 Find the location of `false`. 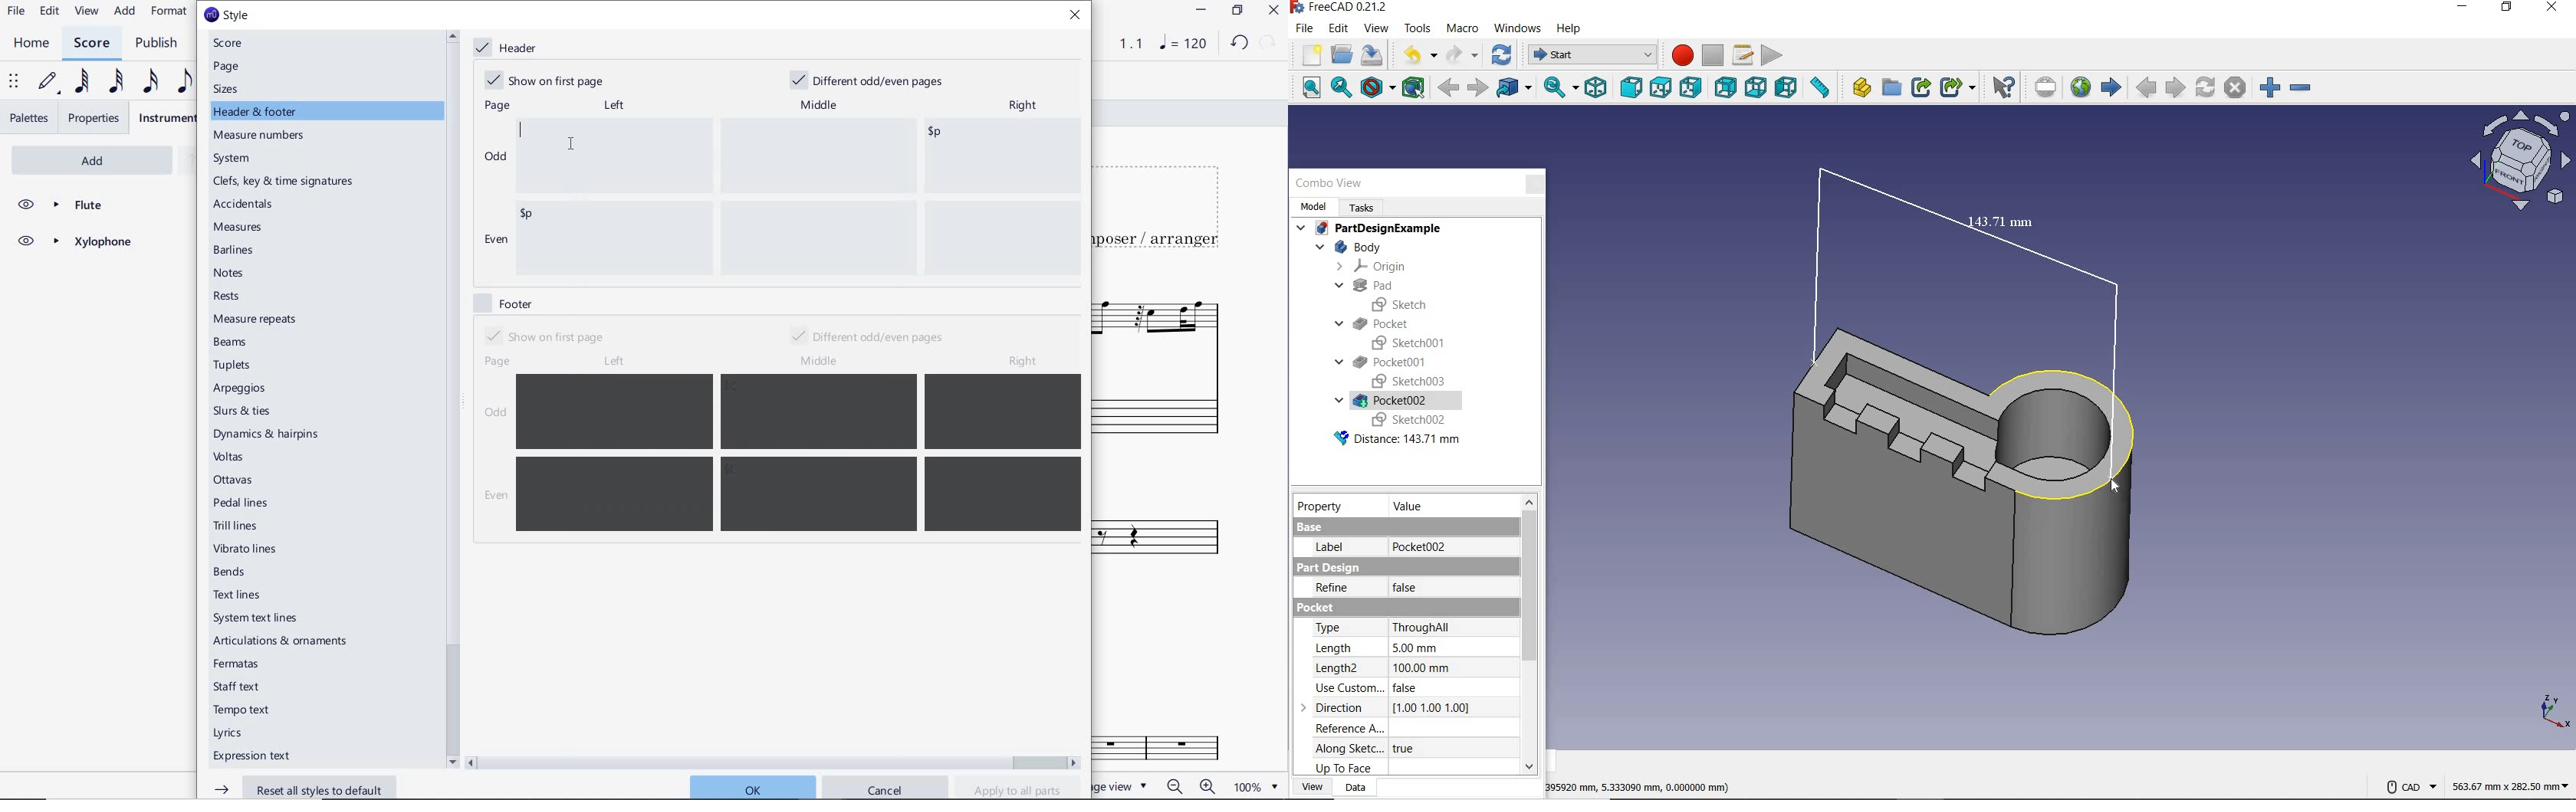

false is located at coordinates (1421, 589).